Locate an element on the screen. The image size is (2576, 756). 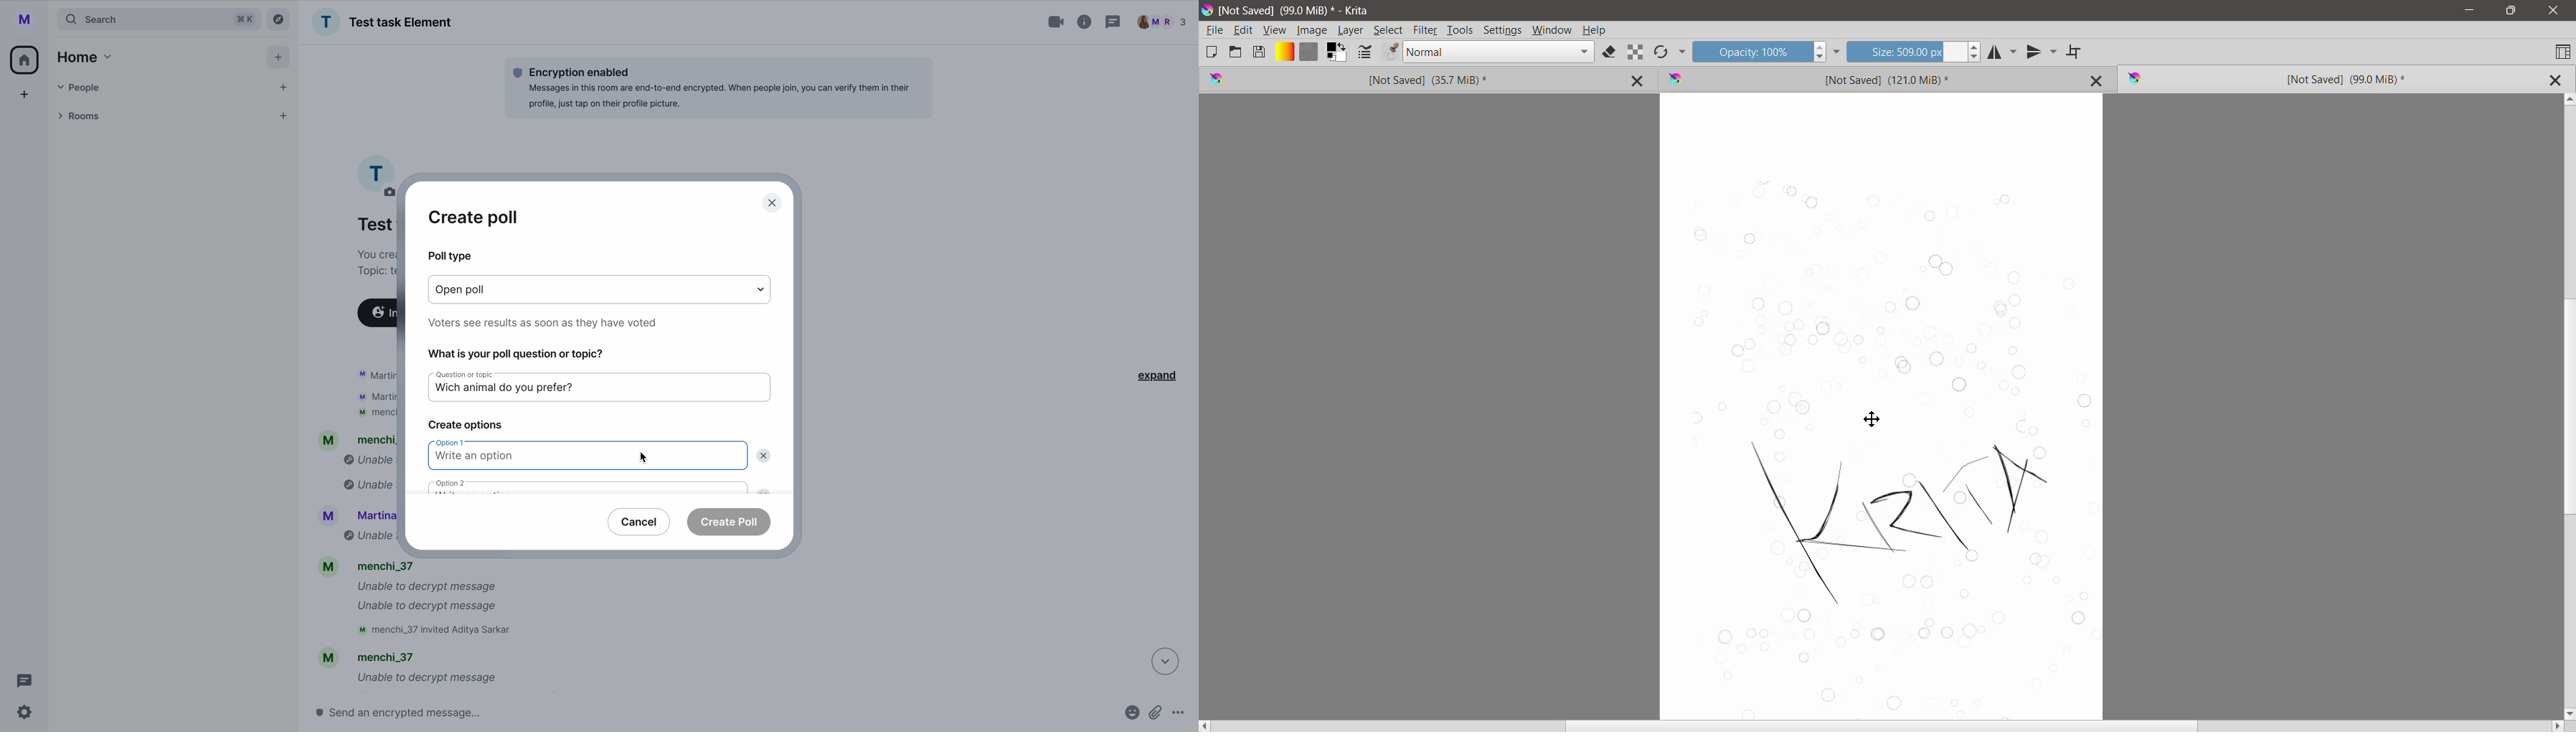
Fill Gradients is located at coordinates (1284, 52).